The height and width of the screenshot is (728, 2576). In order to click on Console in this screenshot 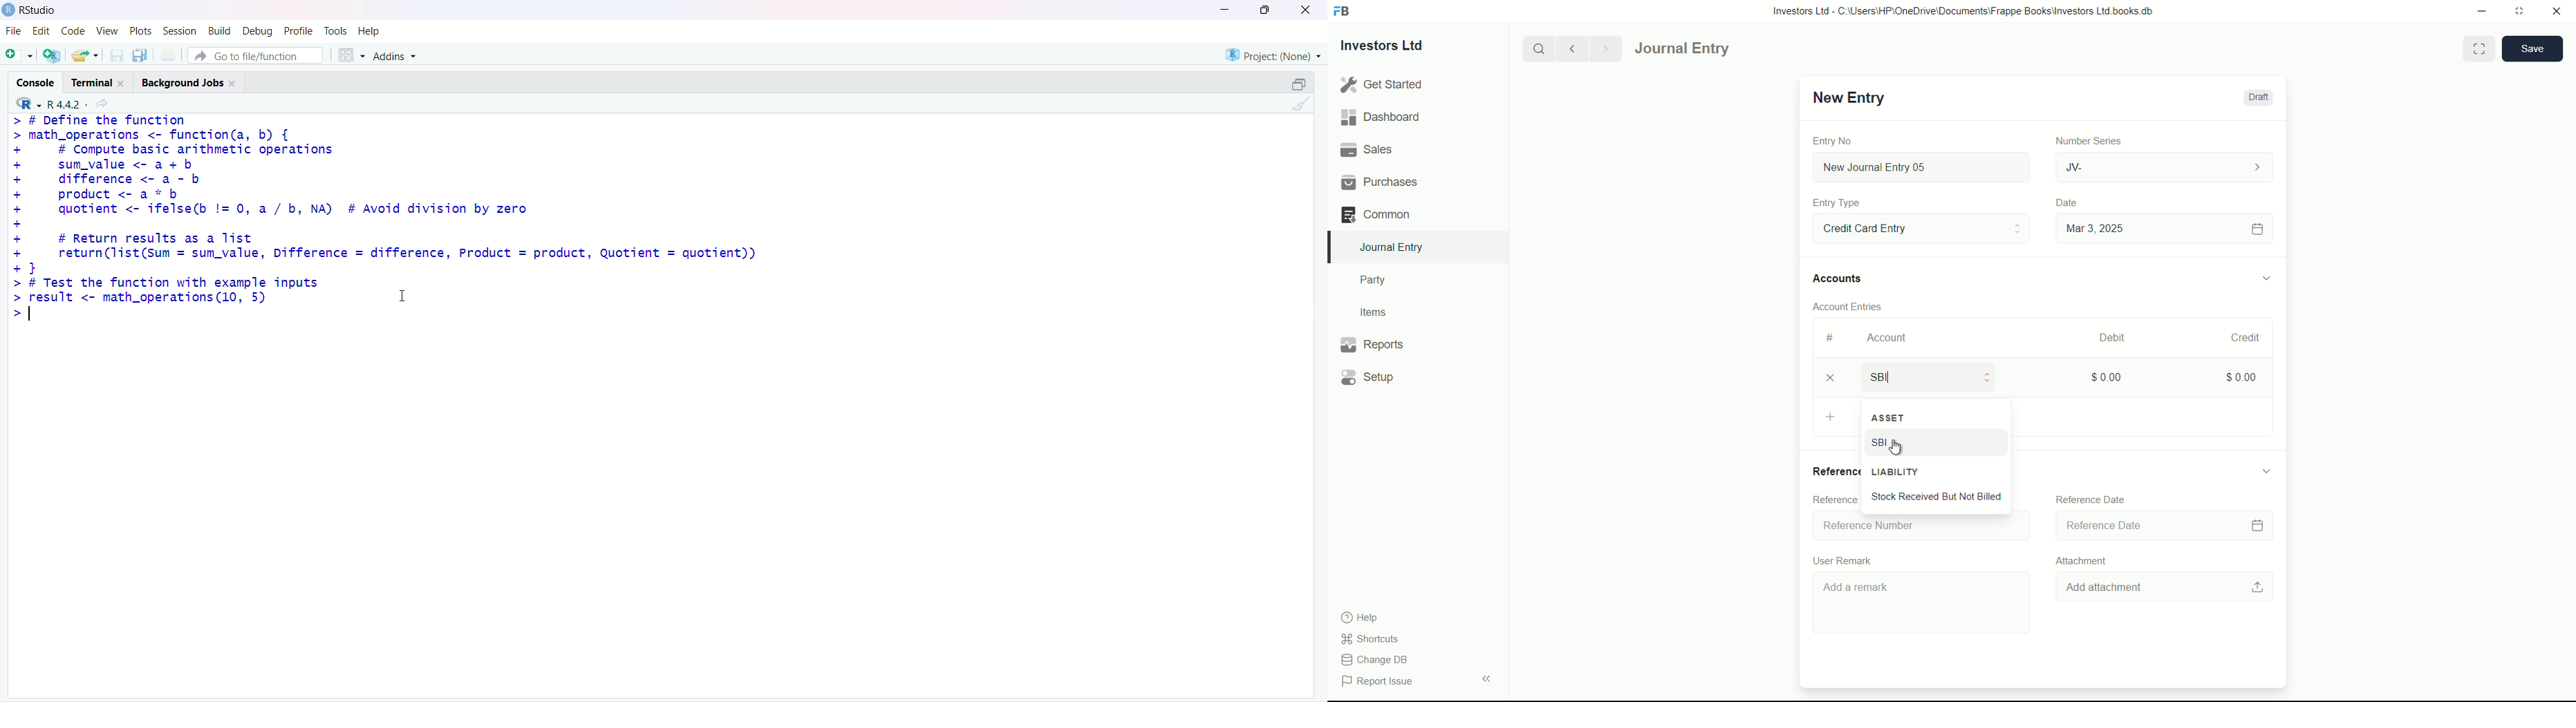, I will do `click(35, 82)`.